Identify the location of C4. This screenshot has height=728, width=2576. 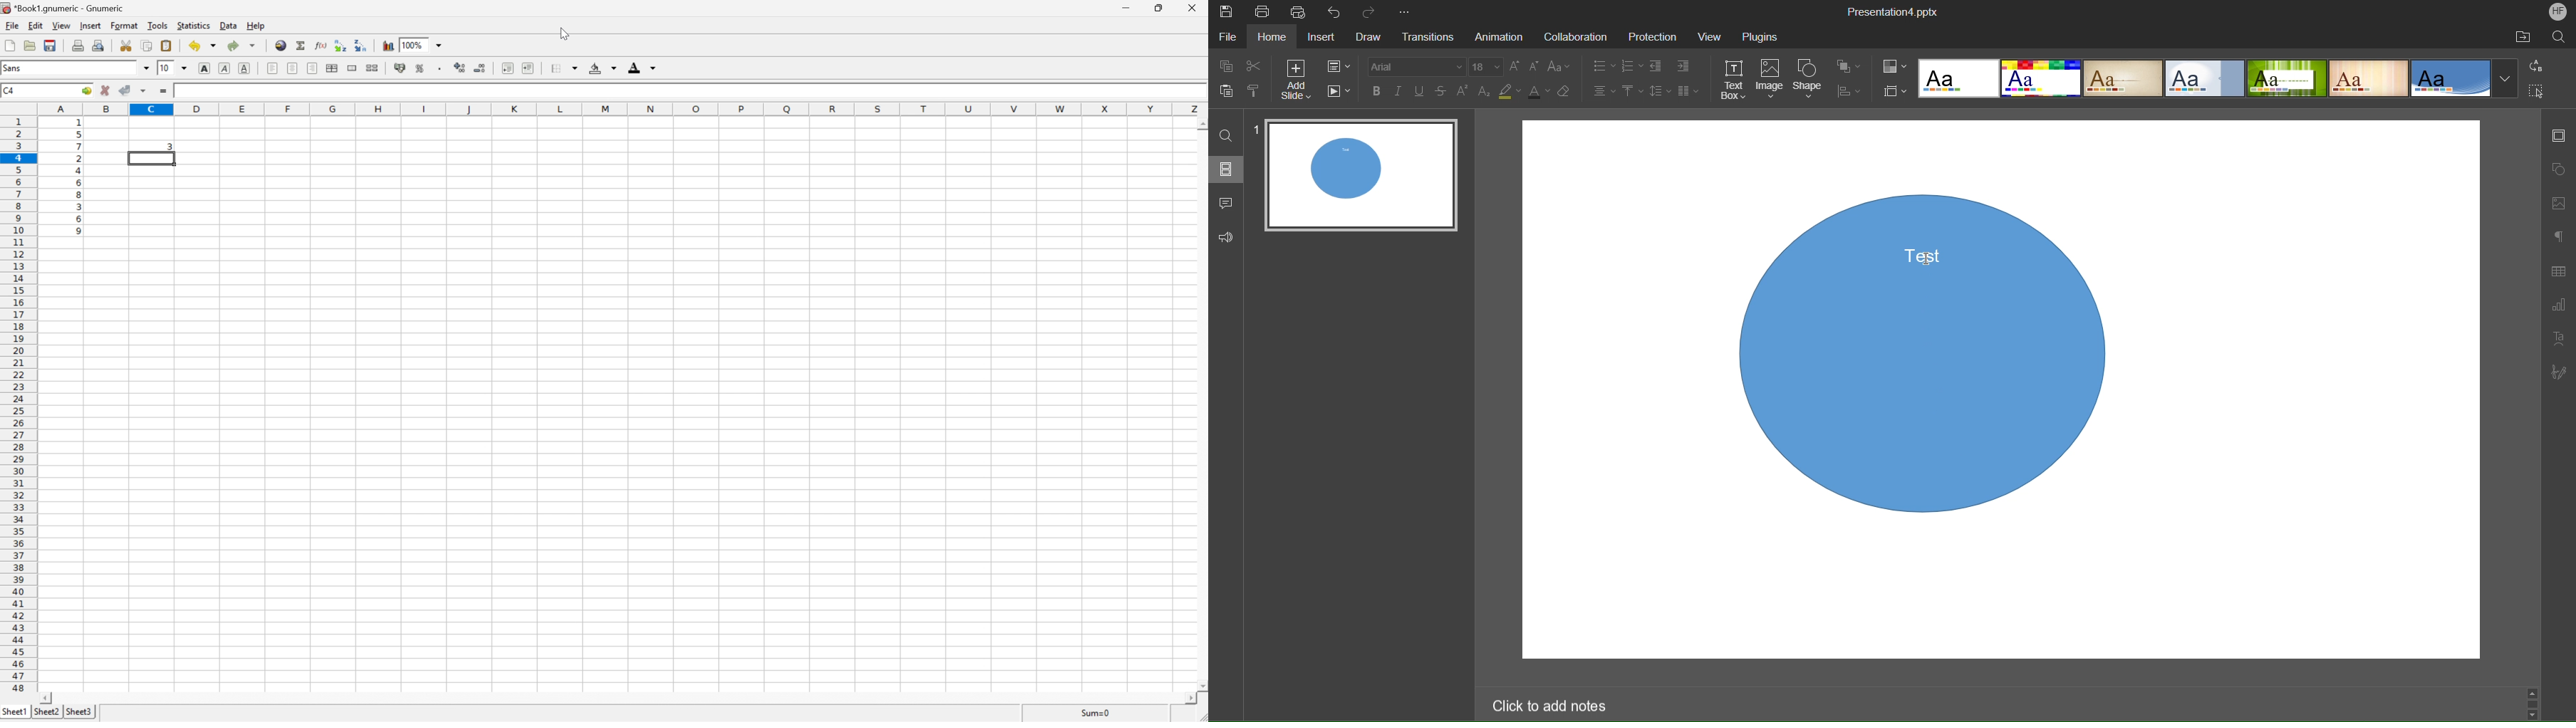
(12, 90).